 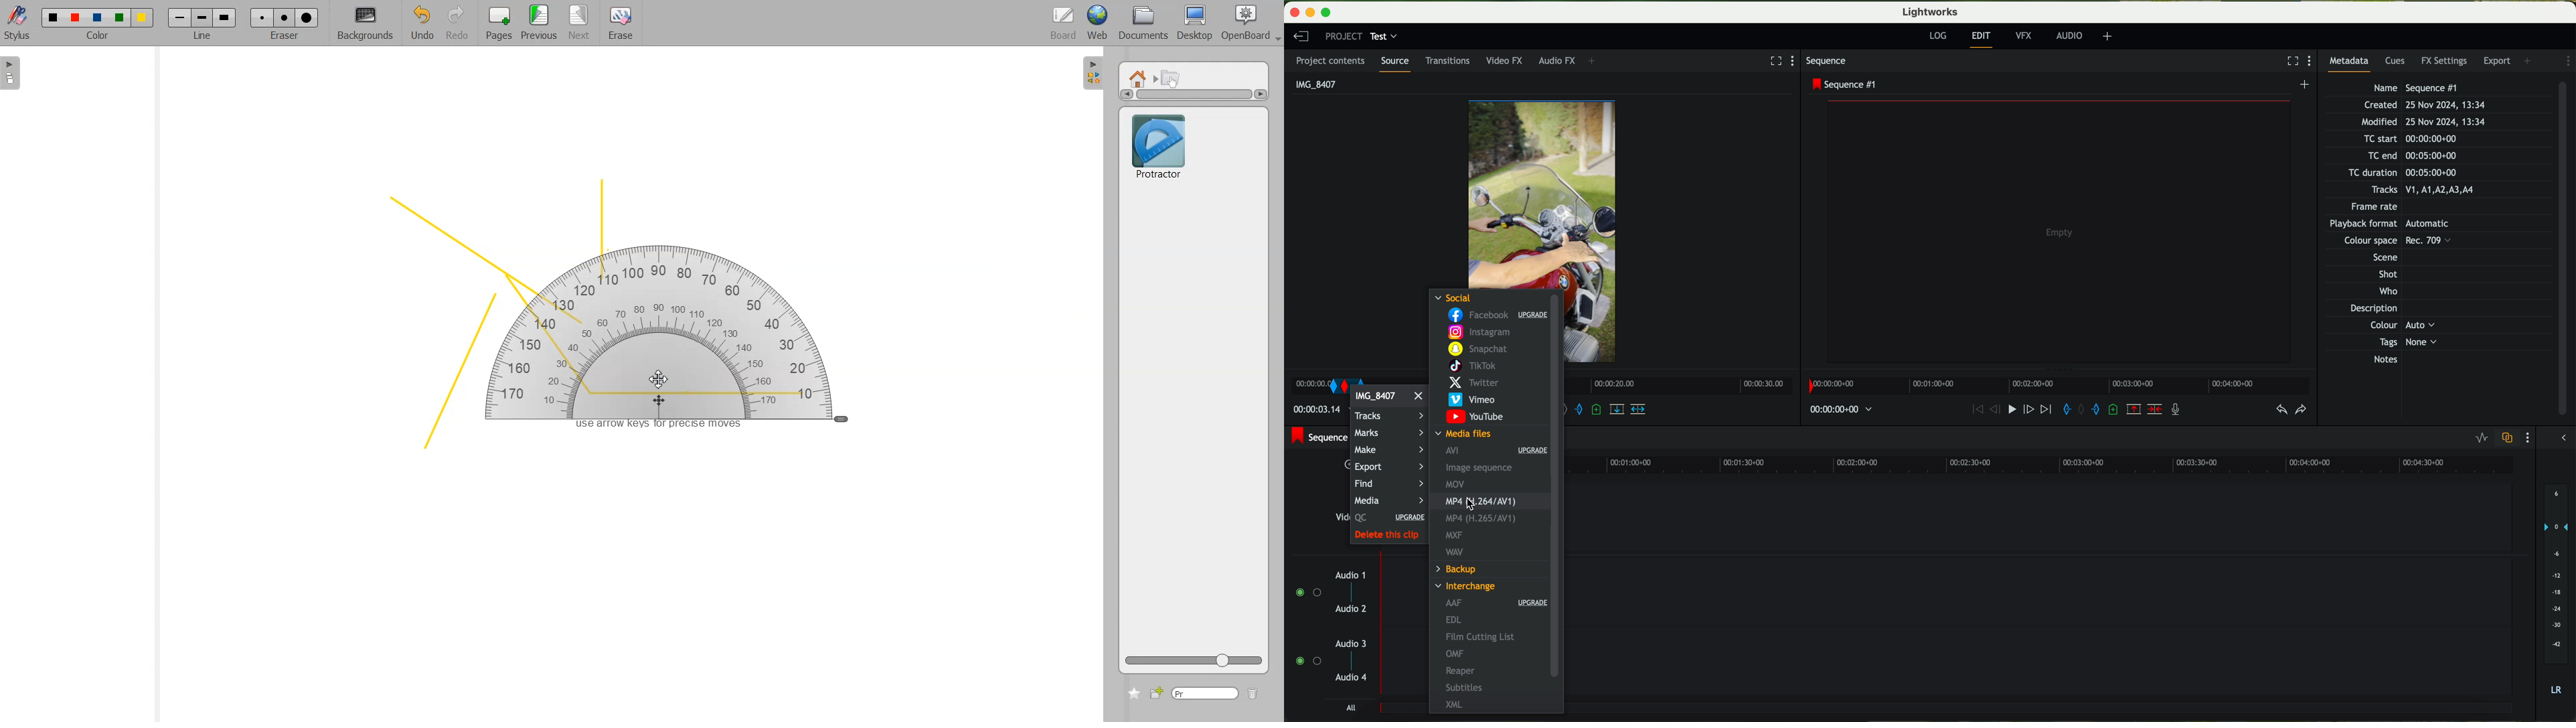 What do you see at coordinates (2401, 326) in the screenshot?
I see `` at bounding box center [2401, 326].